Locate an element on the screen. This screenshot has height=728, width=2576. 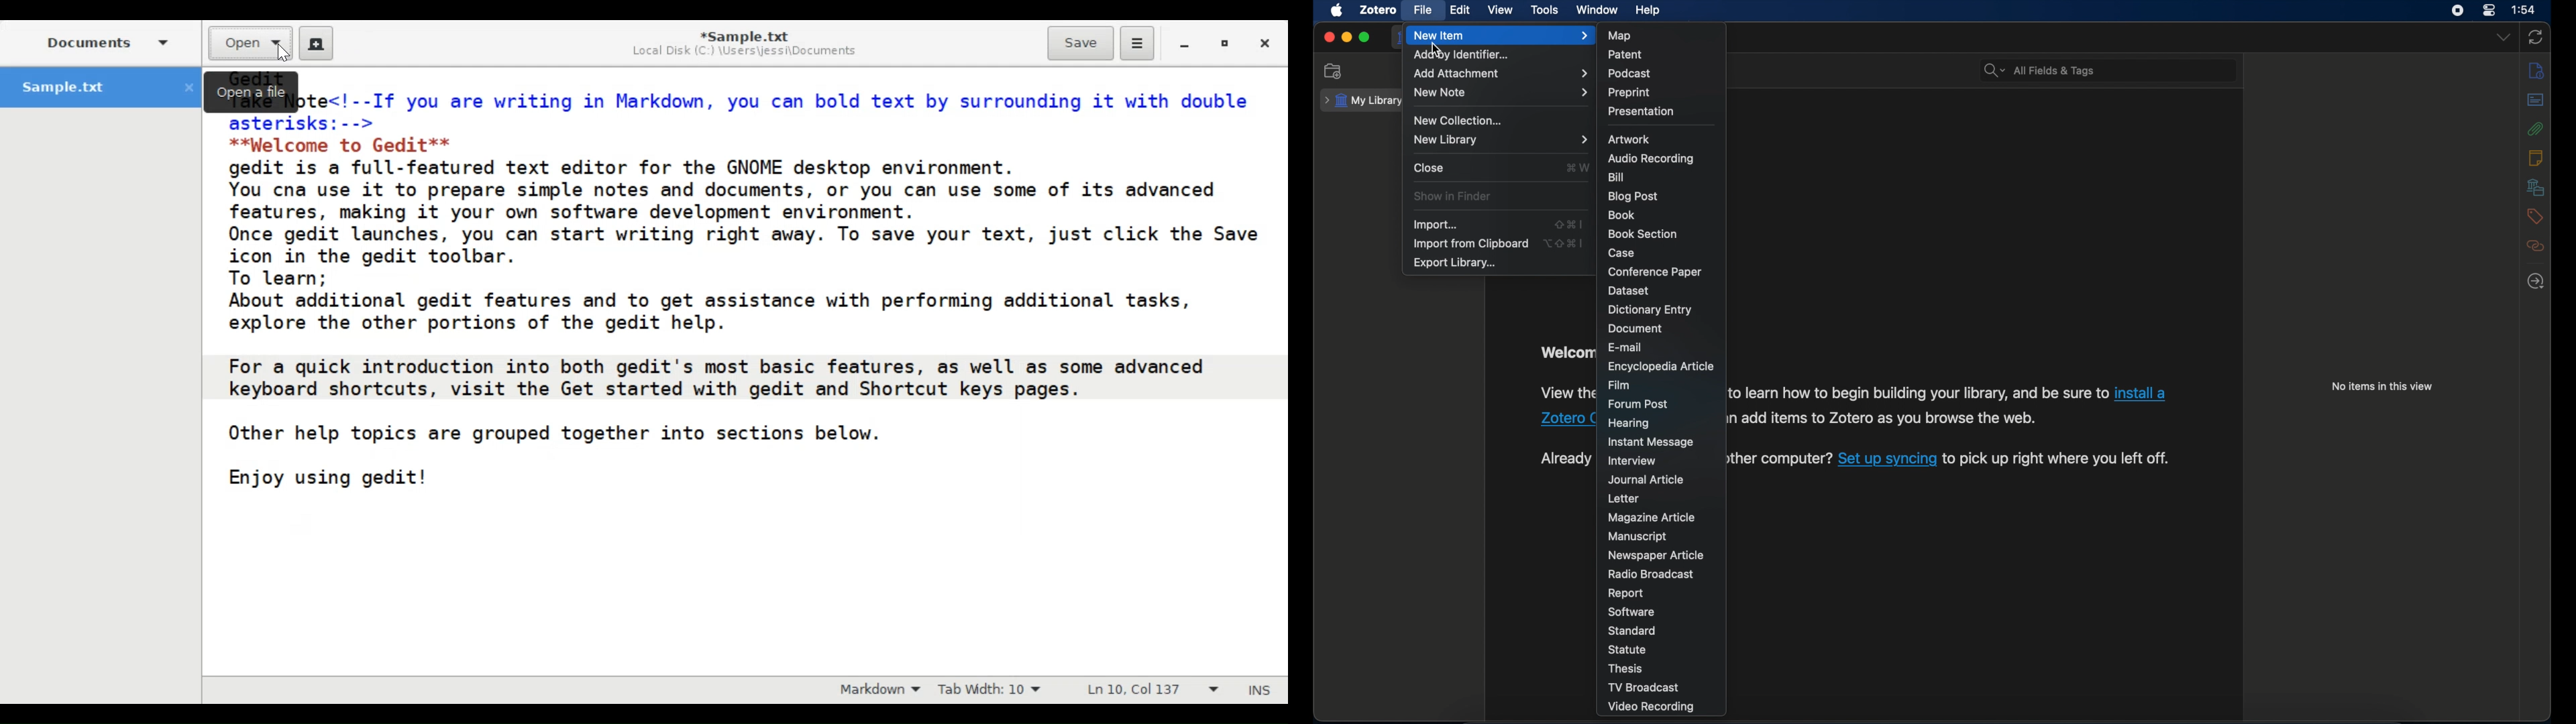
hearing is located at coordinates (1629, 422).